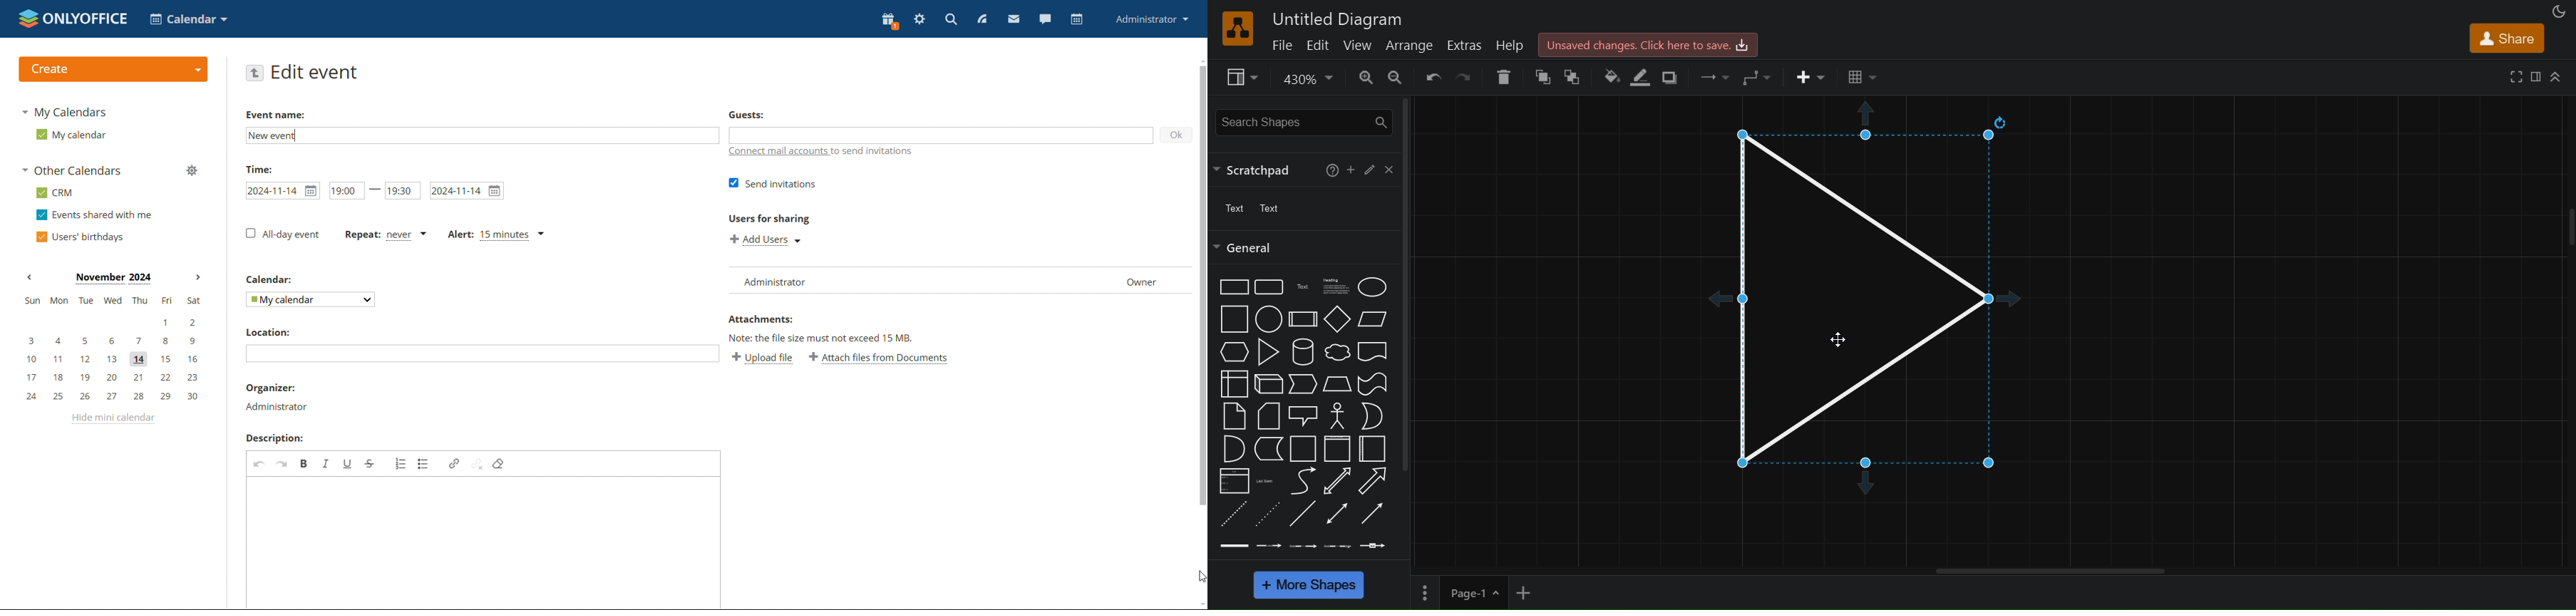 The width and height of the screenshot is (2576, 616). Describe the element at coordinates (1308, 585) in the screenshot. I see `More shapes` at that location.